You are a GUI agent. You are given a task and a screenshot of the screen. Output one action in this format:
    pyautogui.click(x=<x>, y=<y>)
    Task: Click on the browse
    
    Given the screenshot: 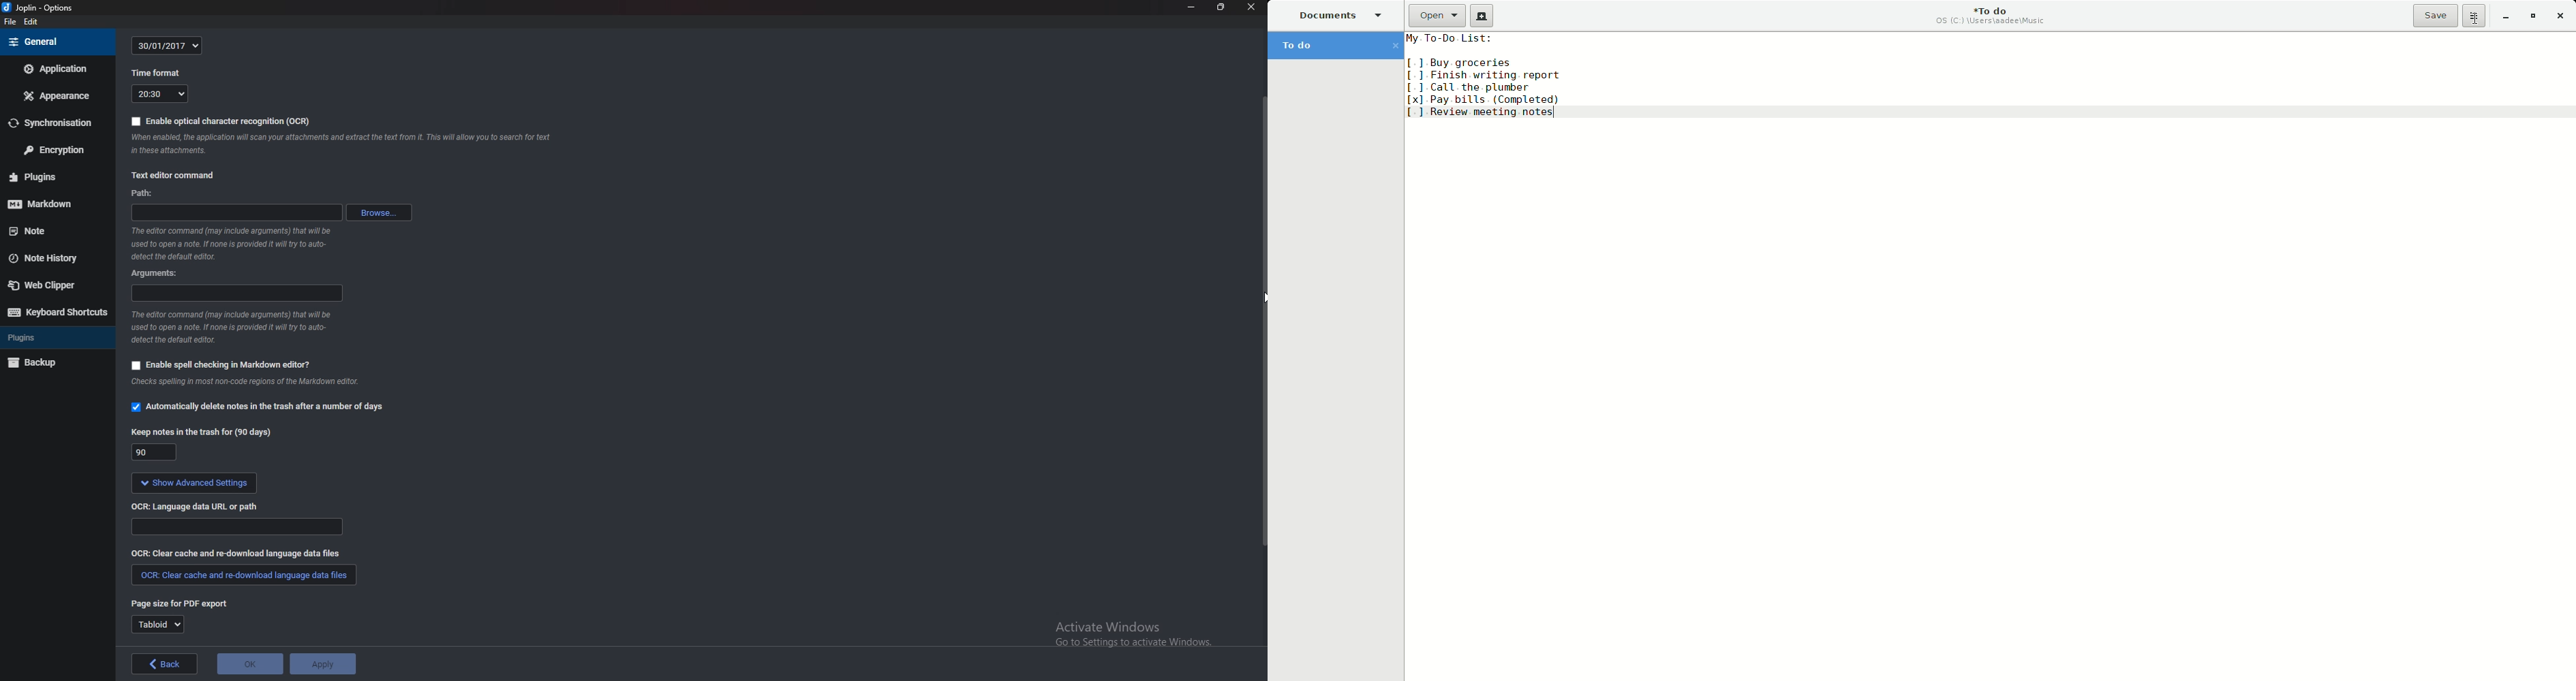 What is the action you would take?
    pyautogui.click(x=377, y=212)
    